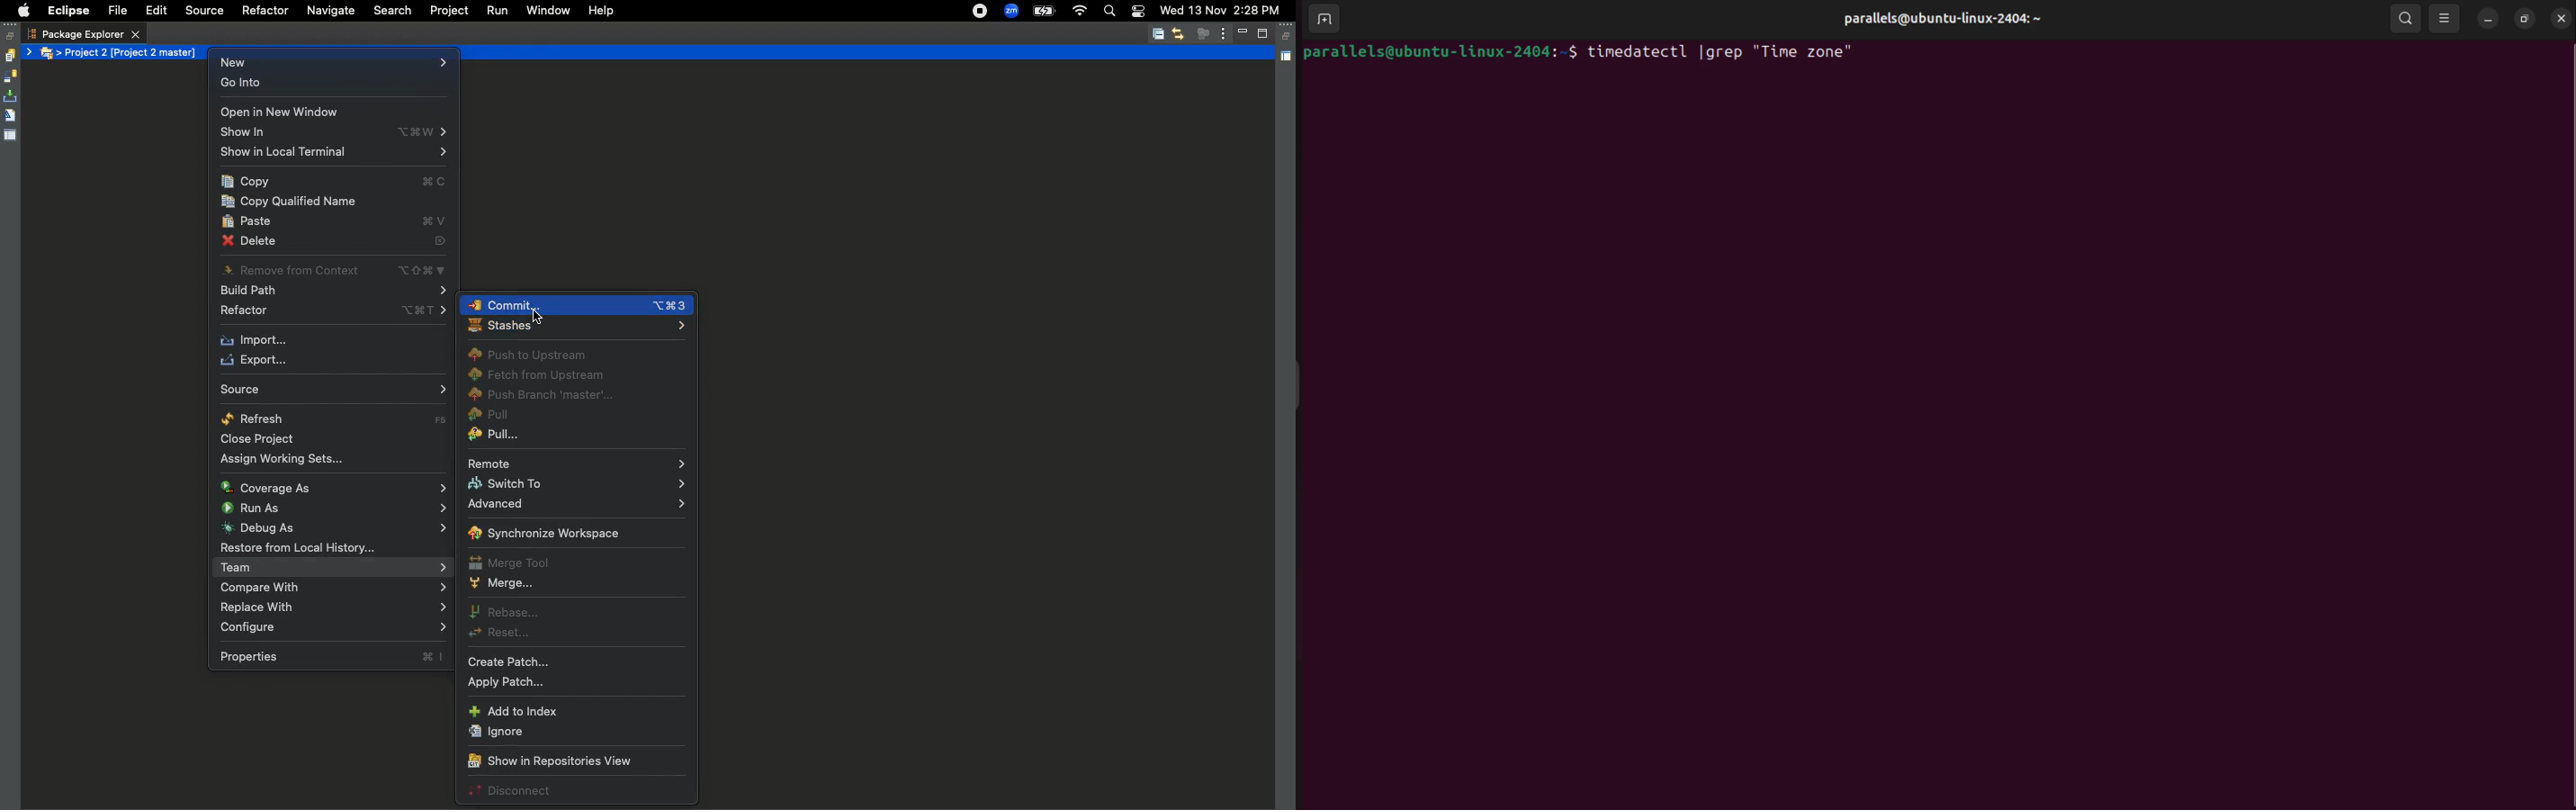  What do you see at coordinates (287, 460) in the screenshot?
I see `Assign working sets` at bounding box center [287, 460].